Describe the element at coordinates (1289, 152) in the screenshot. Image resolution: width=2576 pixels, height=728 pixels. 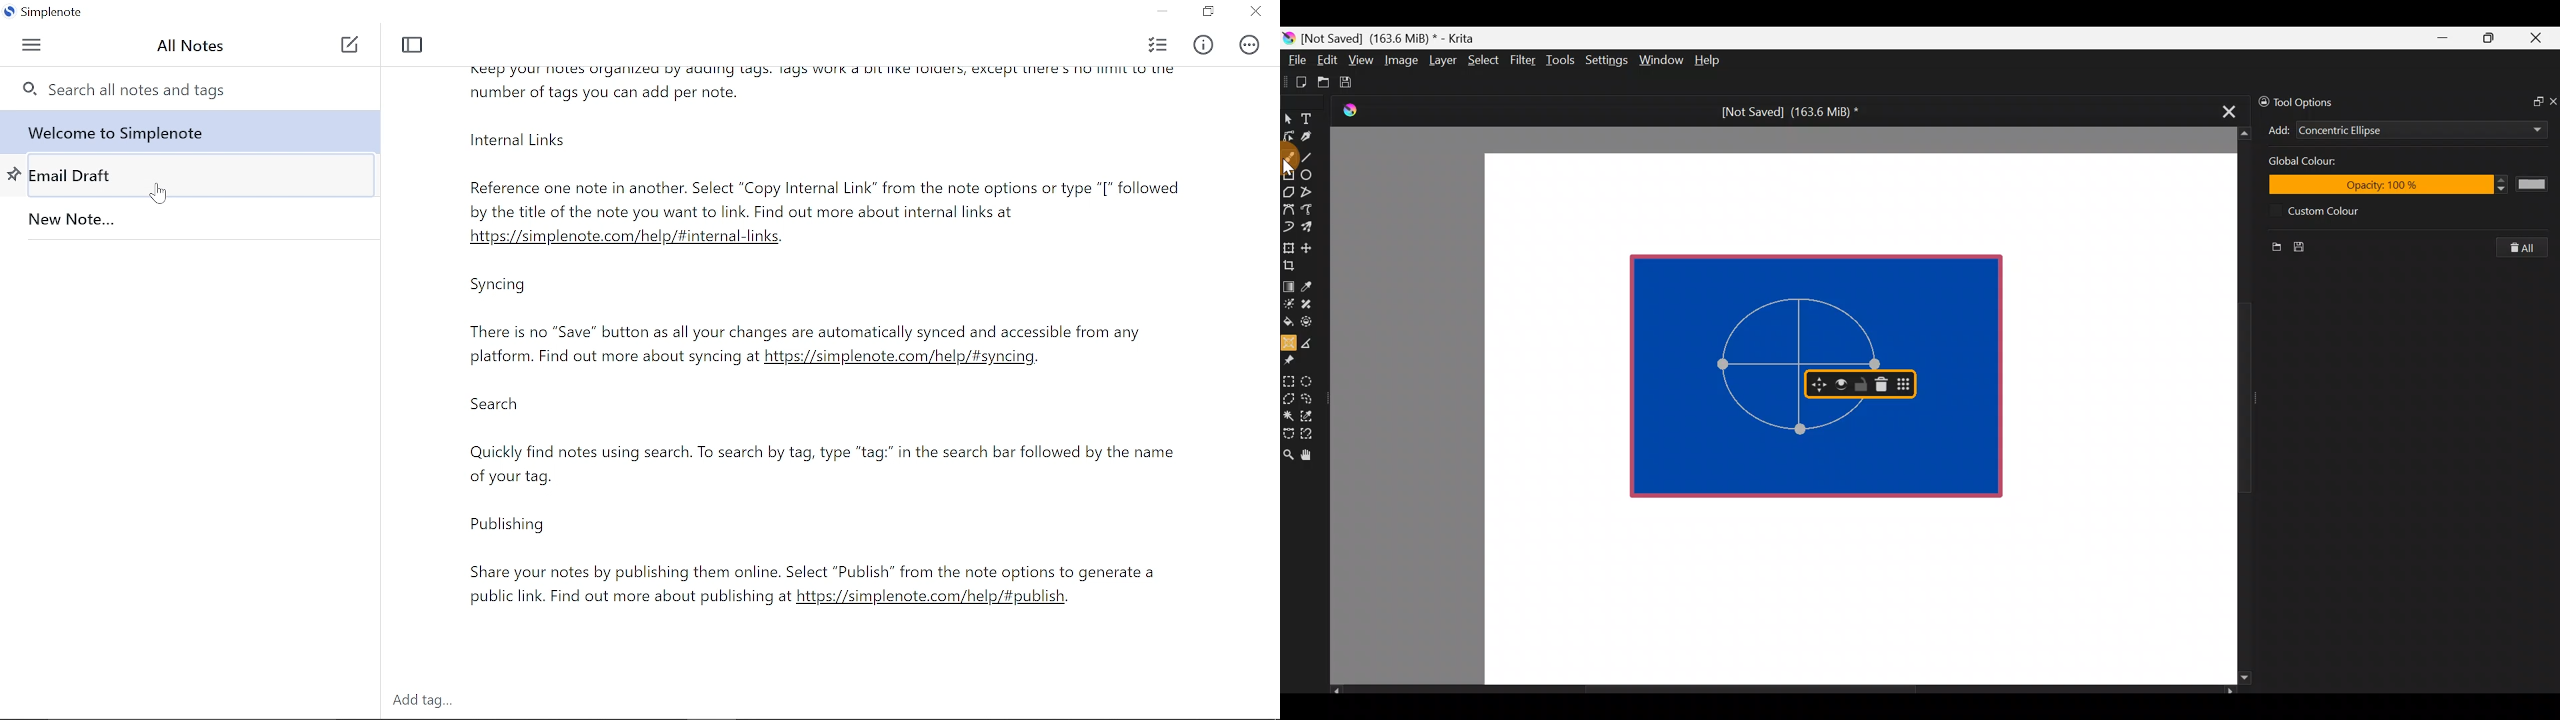
I see `Freehand brush tool` at that location.